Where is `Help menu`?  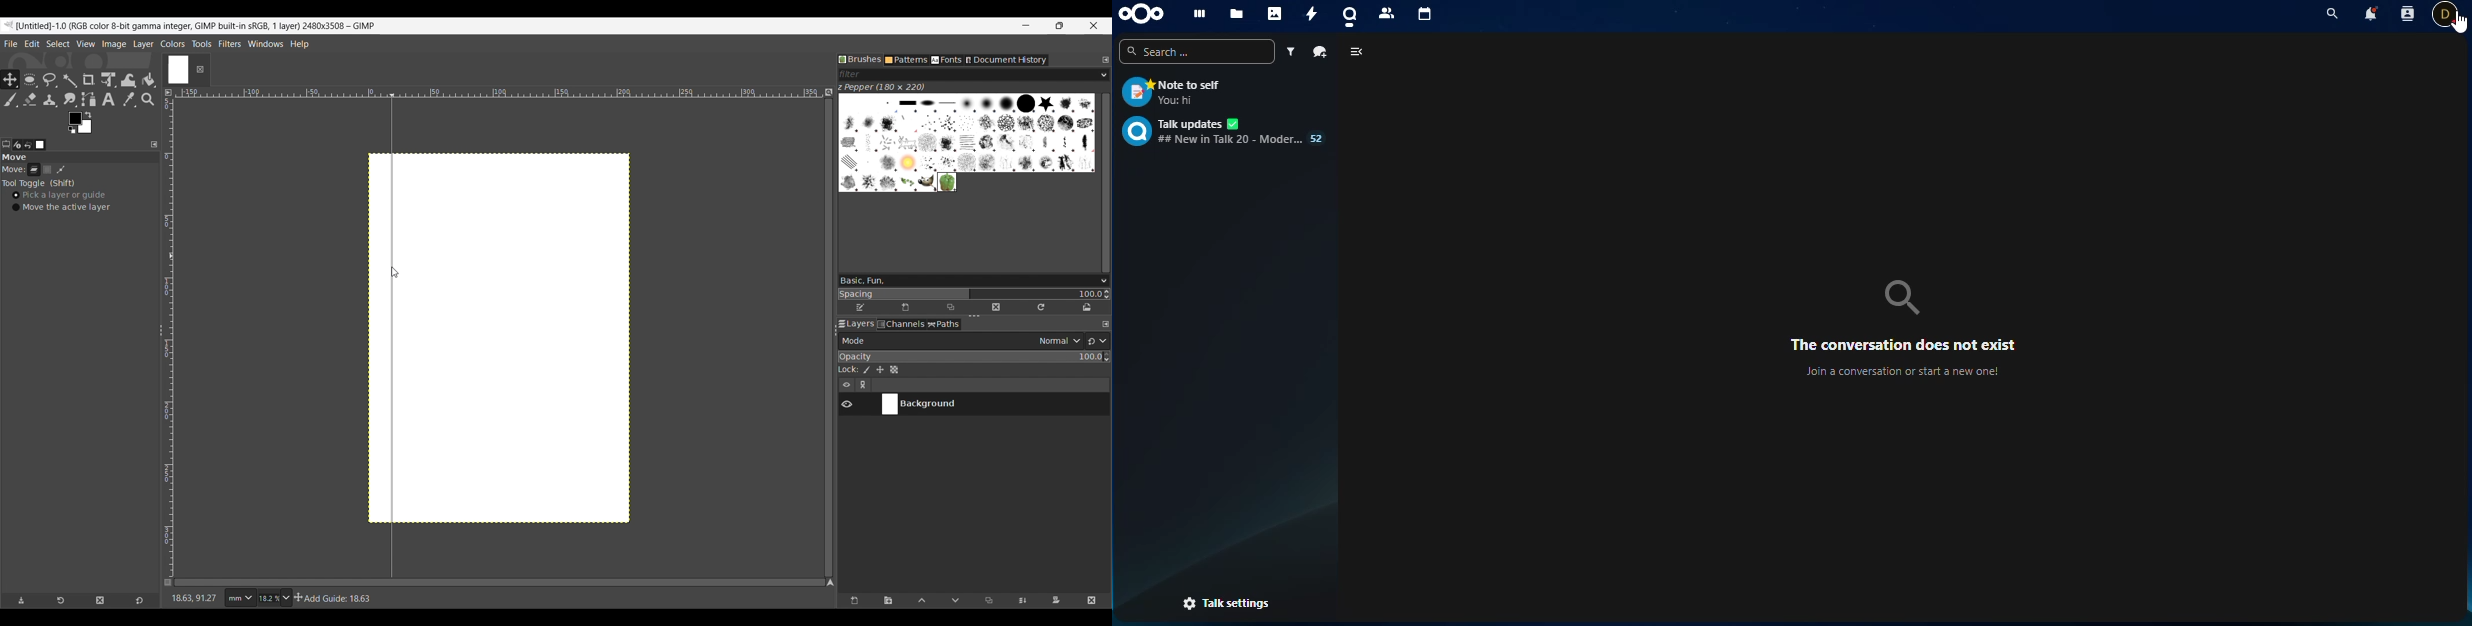 Help menu is located at coordinates (299, 43).